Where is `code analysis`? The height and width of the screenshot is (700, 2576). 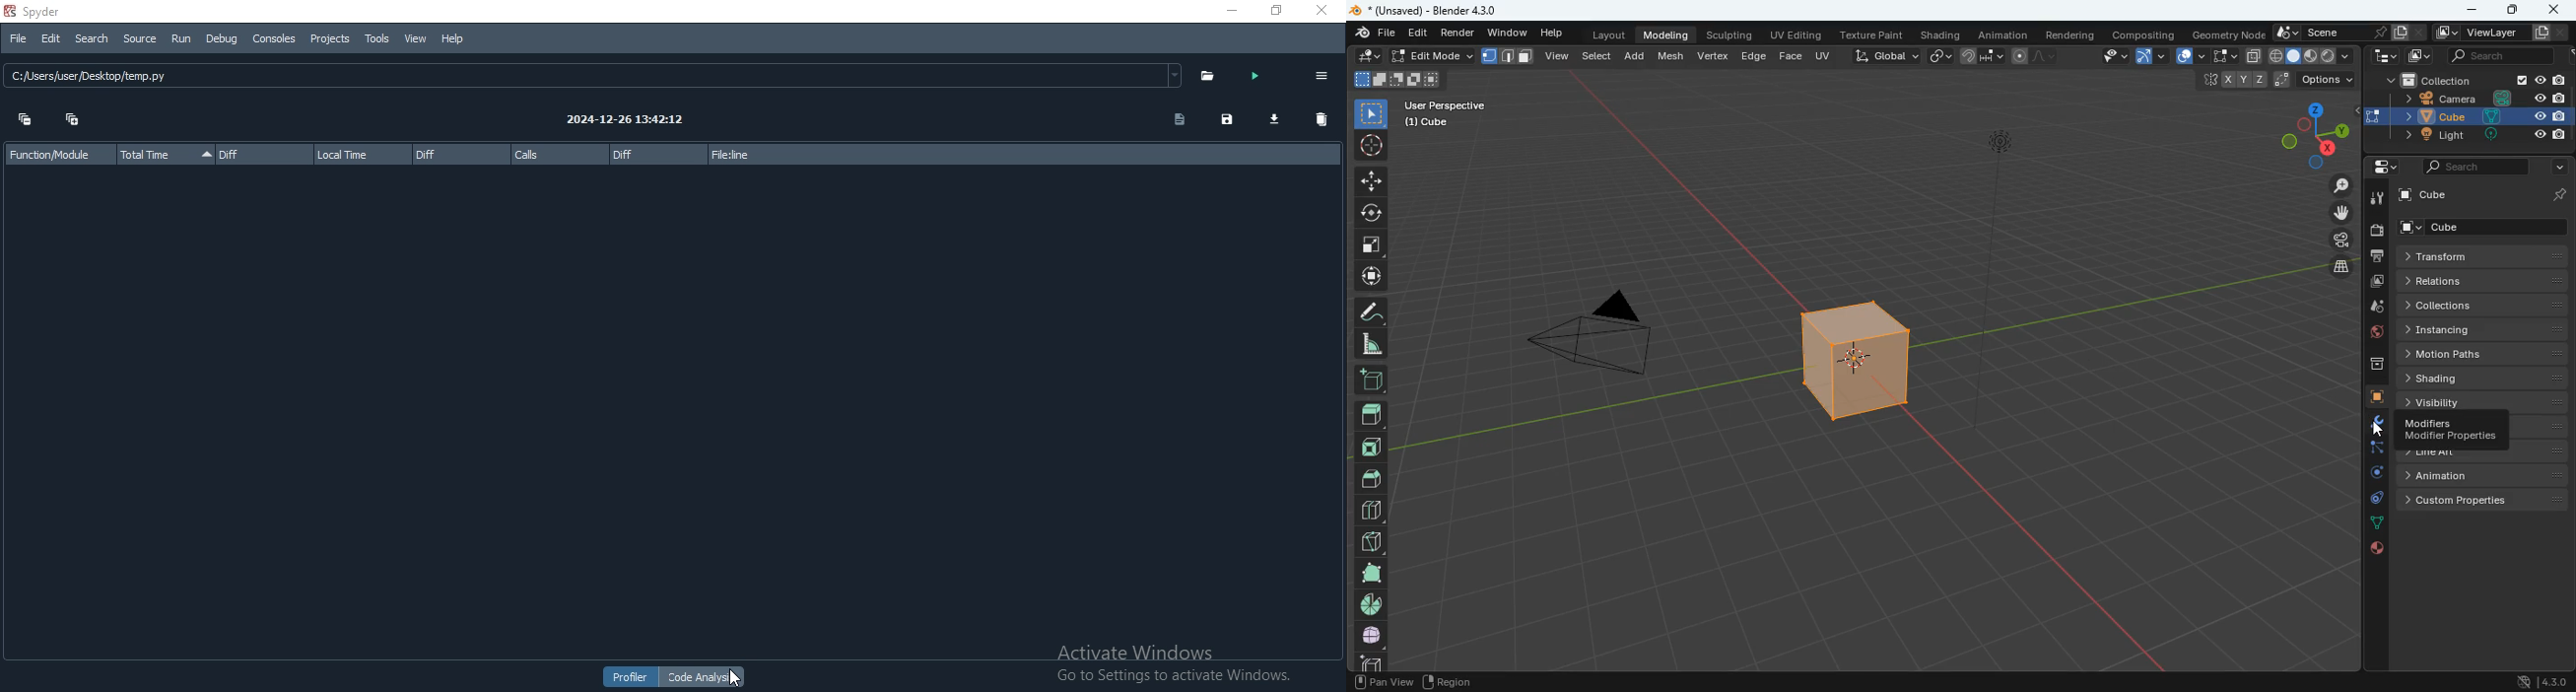
code analysis is located at coordinates (704, 677).